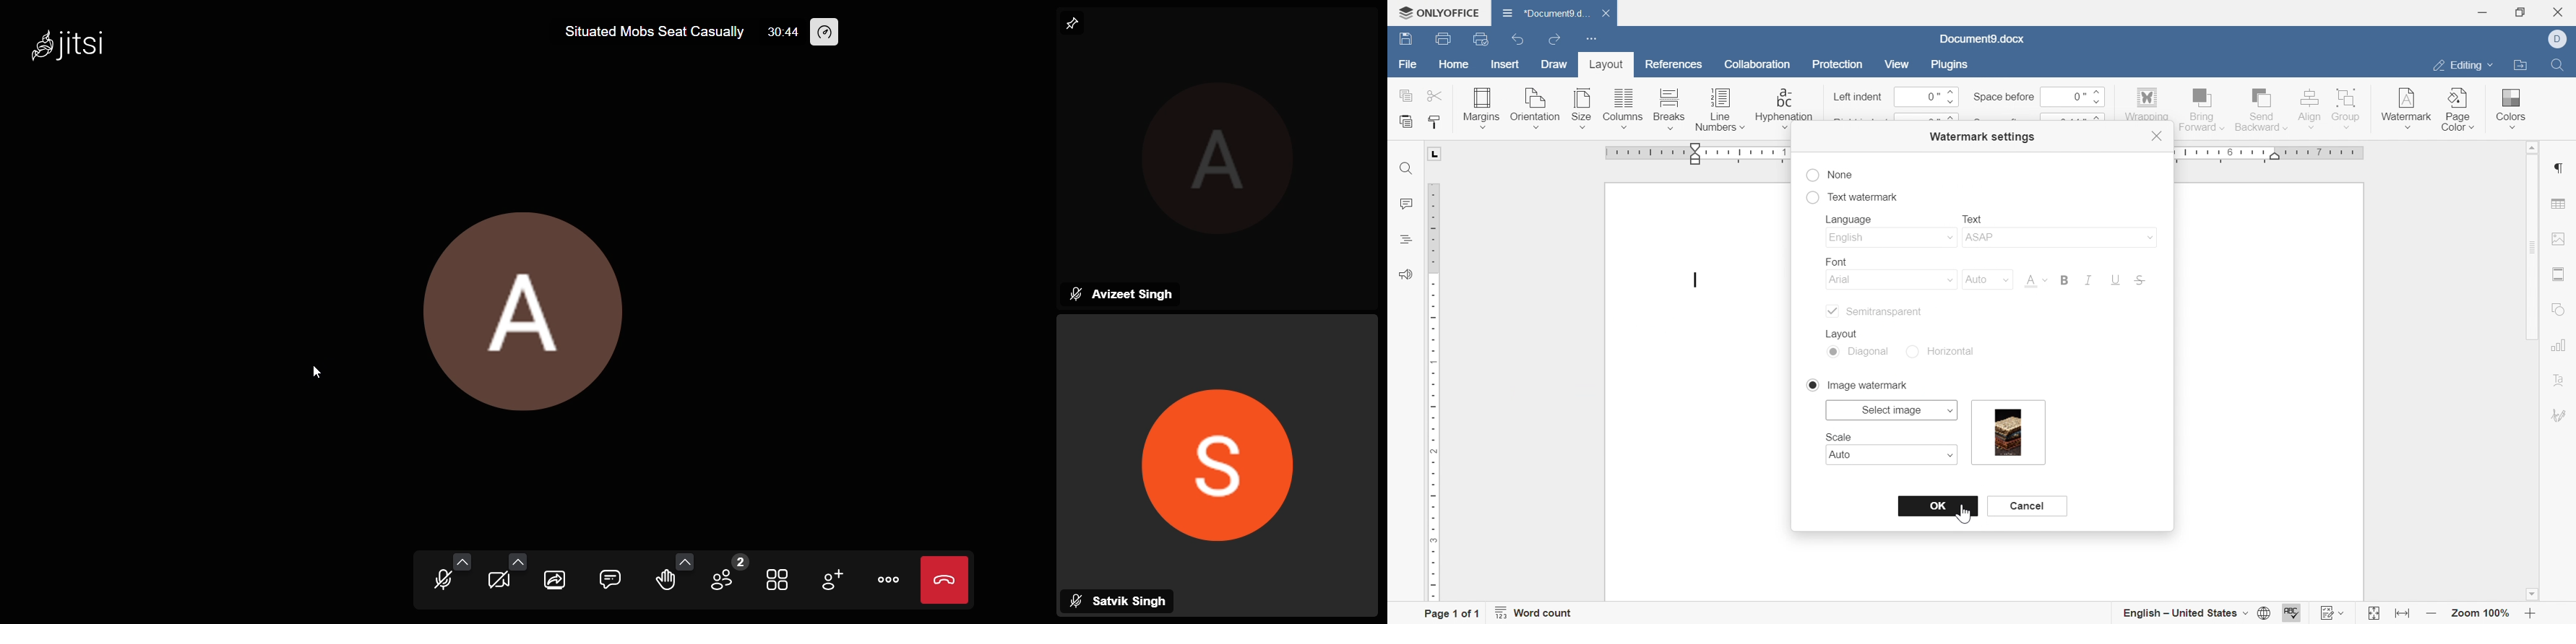 The width and height of the screenshot is (2576, 644). What do you see at coordinates (2025, 505) in the screenshot?
I see `cancel` at bounding box center [2025, 505].